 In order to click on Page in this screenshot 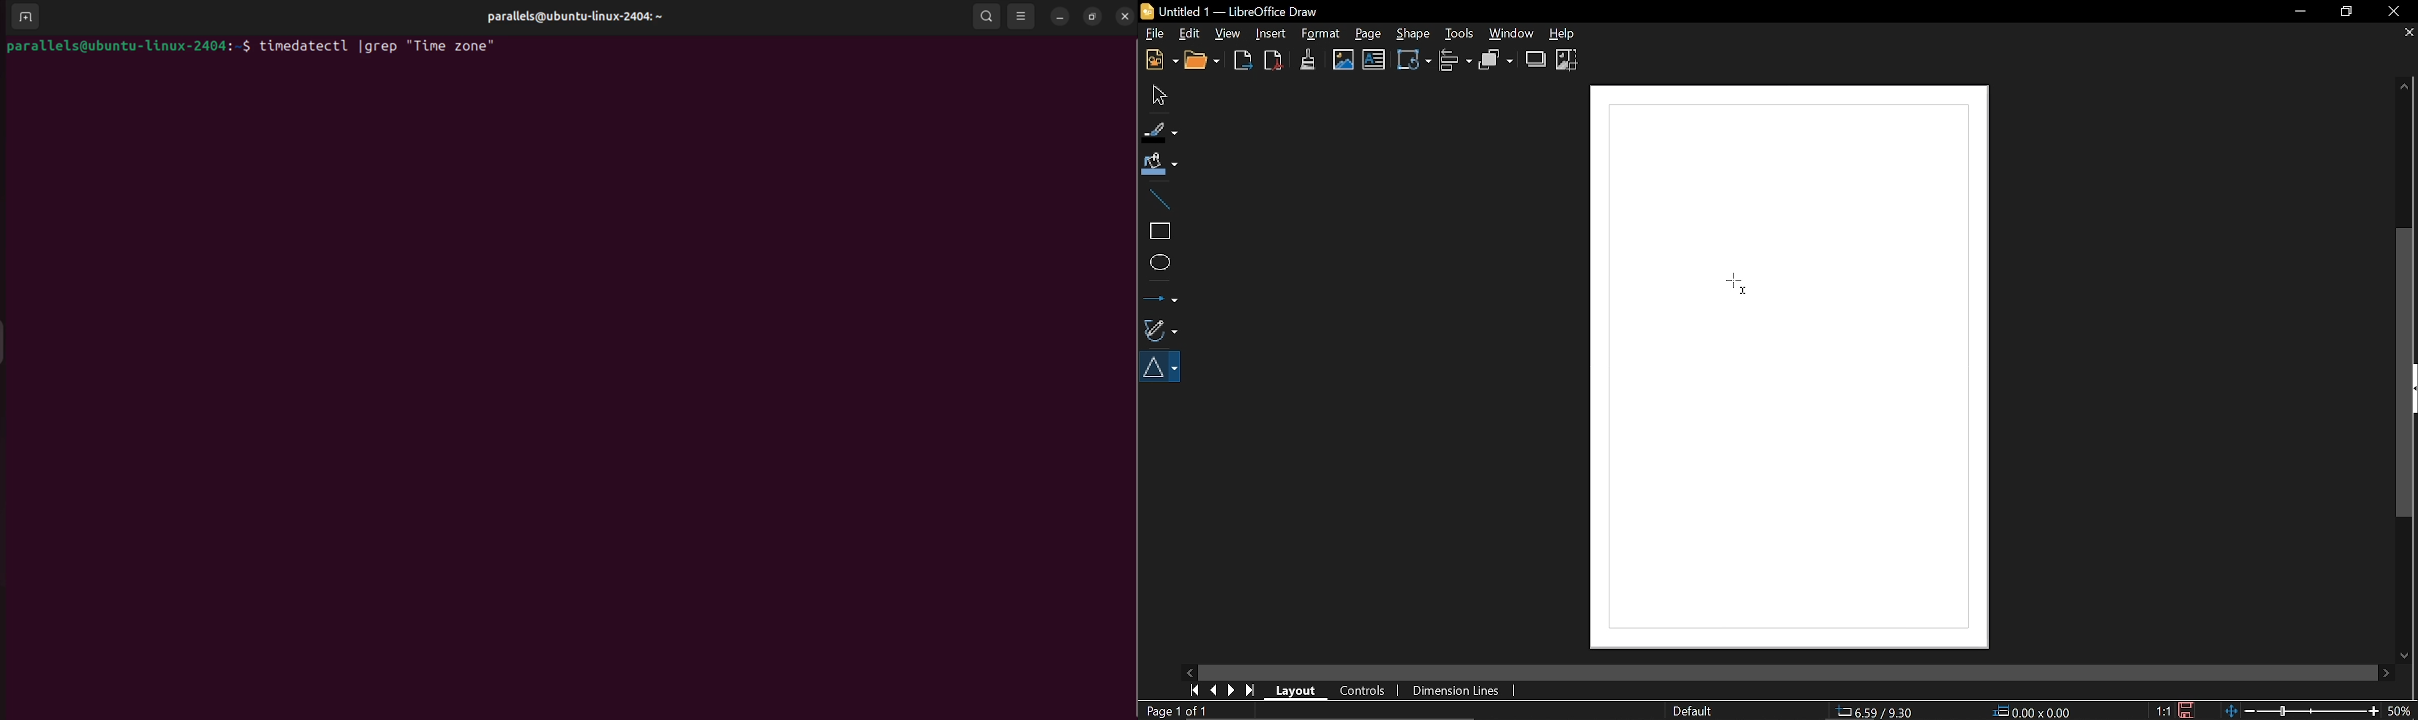, I will do `click(1368, 34)`.